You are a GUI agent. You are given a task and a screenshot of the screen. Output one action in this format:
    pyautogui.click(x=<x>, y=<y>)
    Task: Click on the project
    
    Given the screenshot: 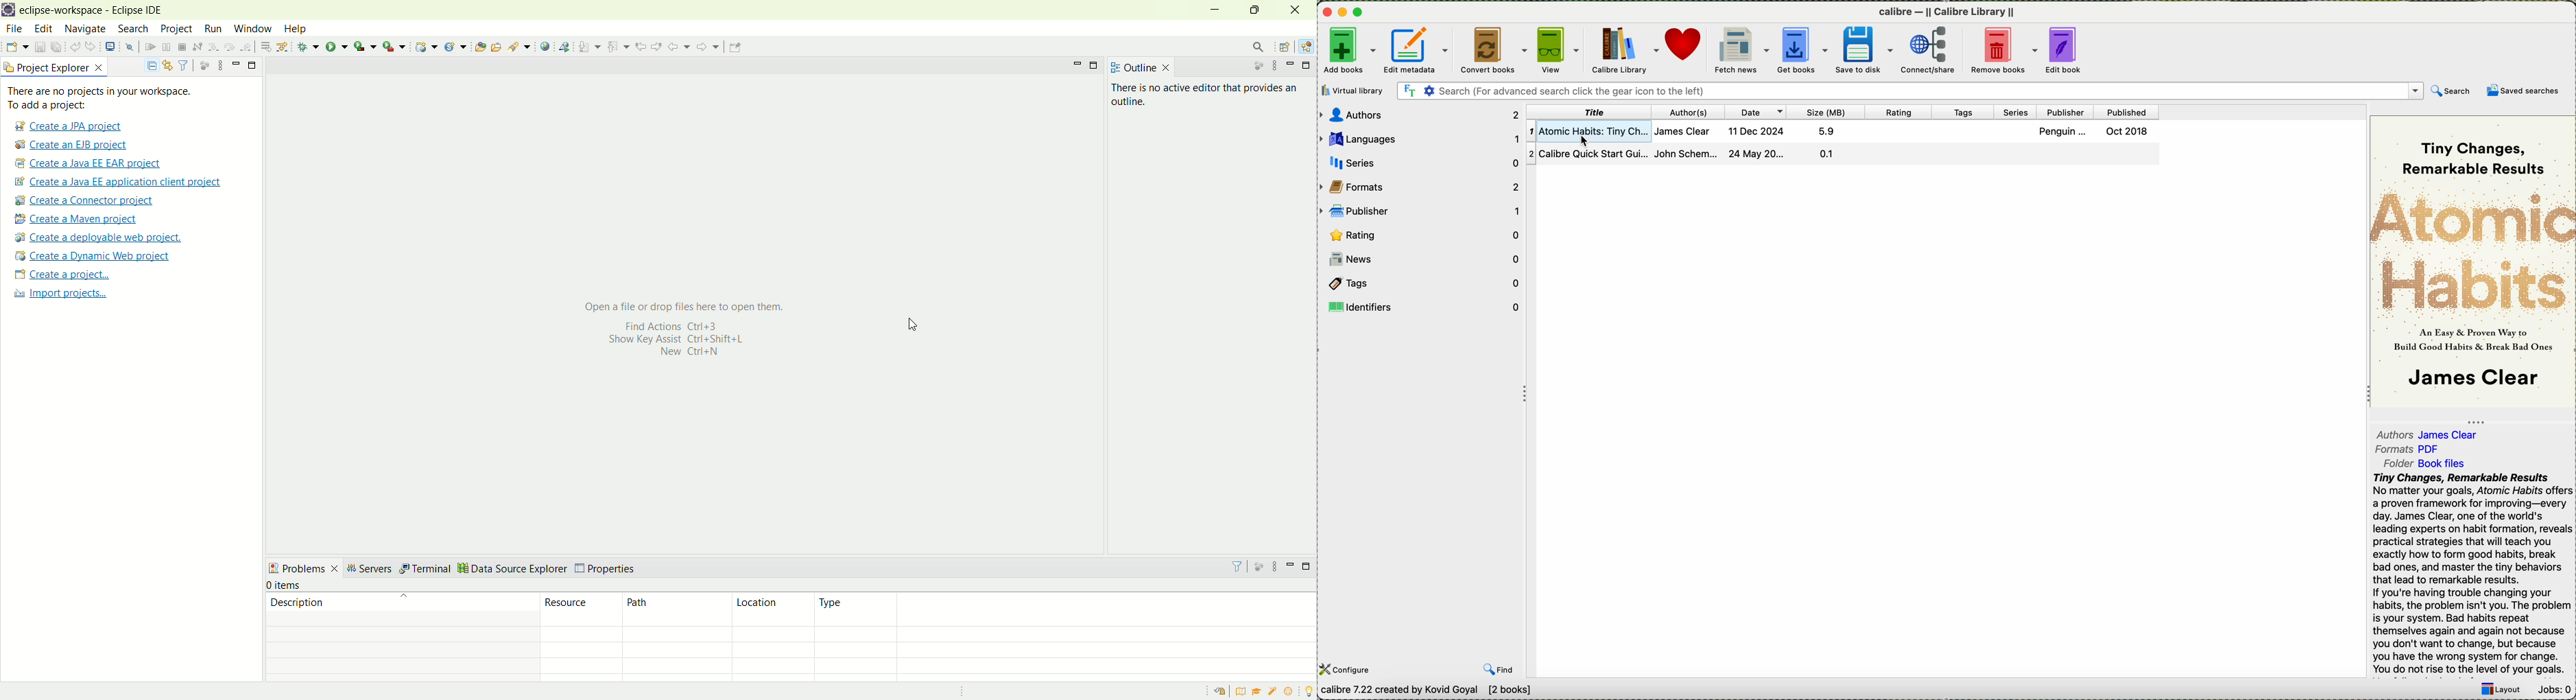 What is the action you would take?
    pyautogui.click(x=178, y=30)
    